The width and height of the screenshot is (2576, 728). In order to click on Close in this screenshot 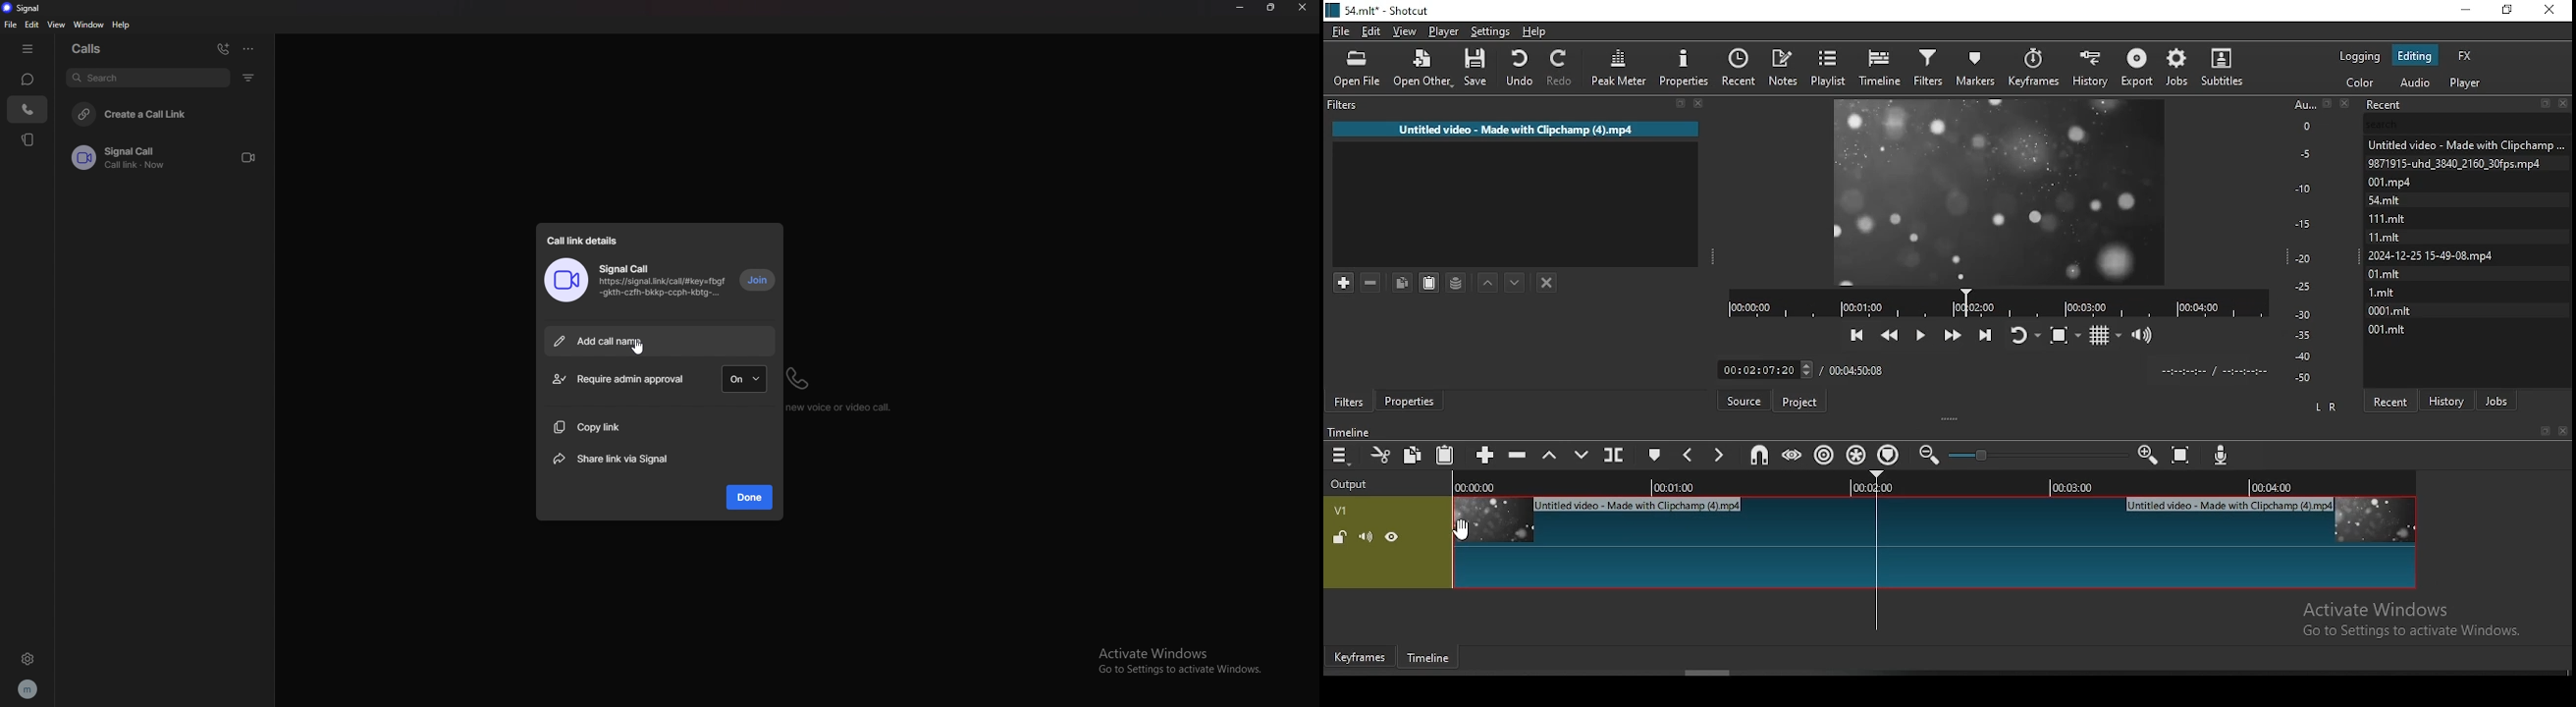, I will do `click(2348, 102)`.